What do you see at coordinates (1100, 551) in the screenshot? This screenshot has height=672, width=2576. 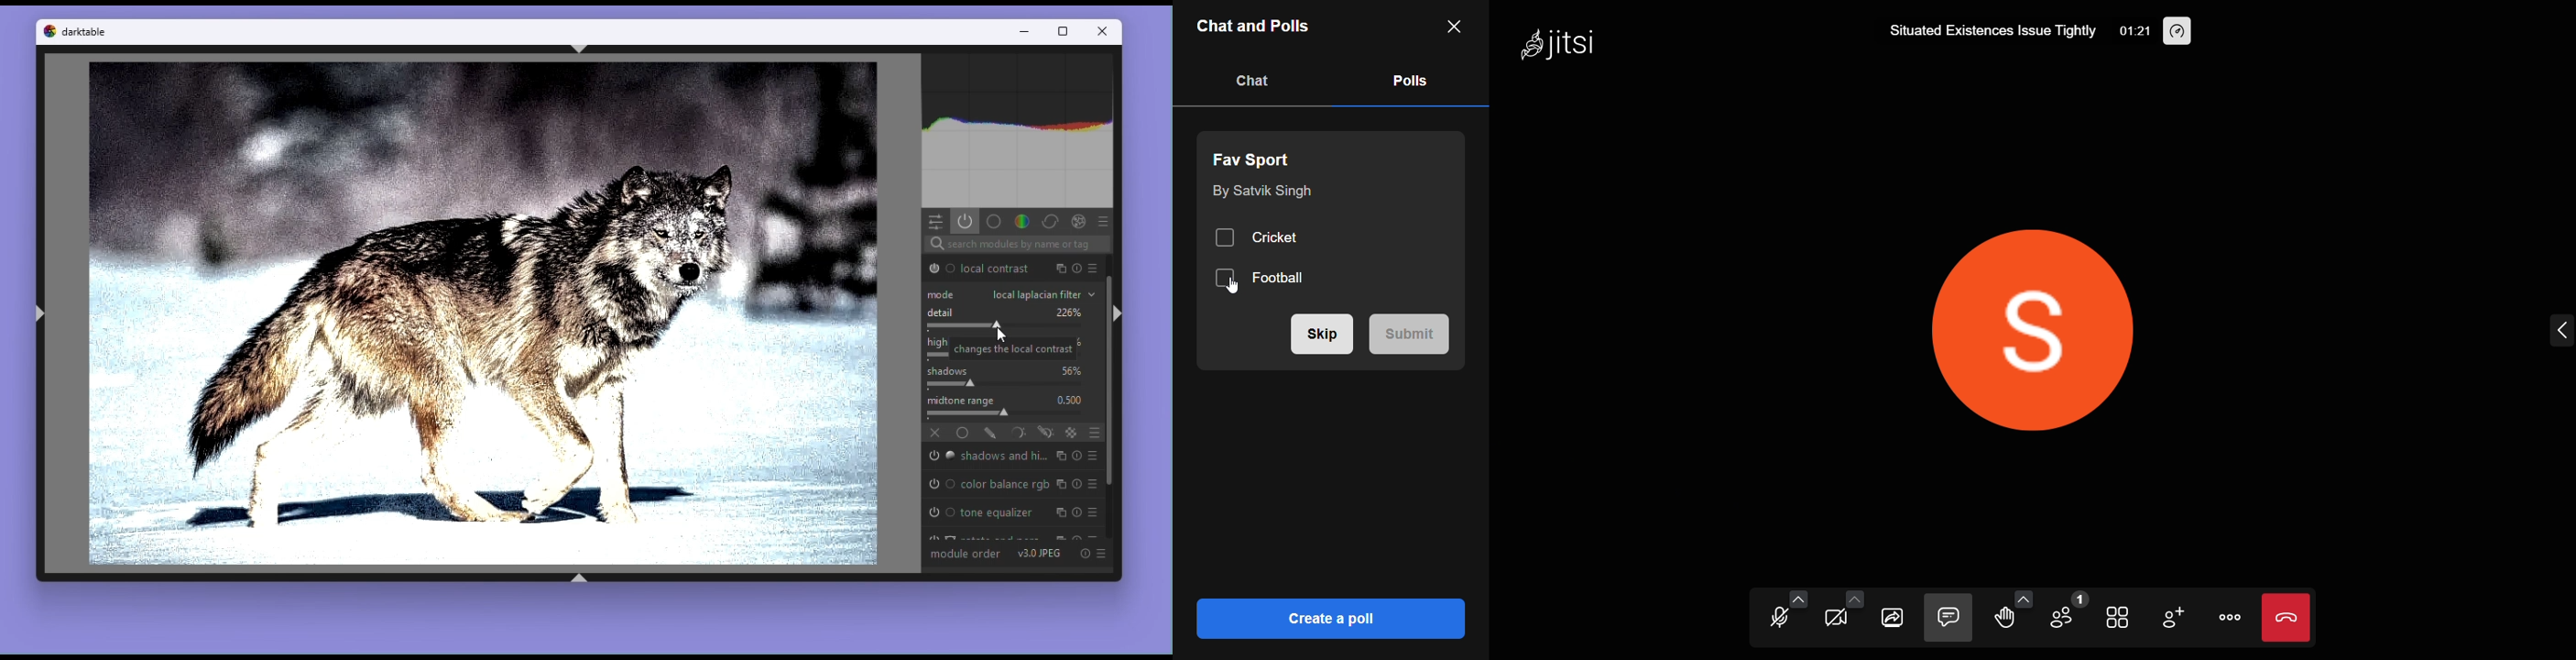 I see `Present` at bounding box center [1100, 551].